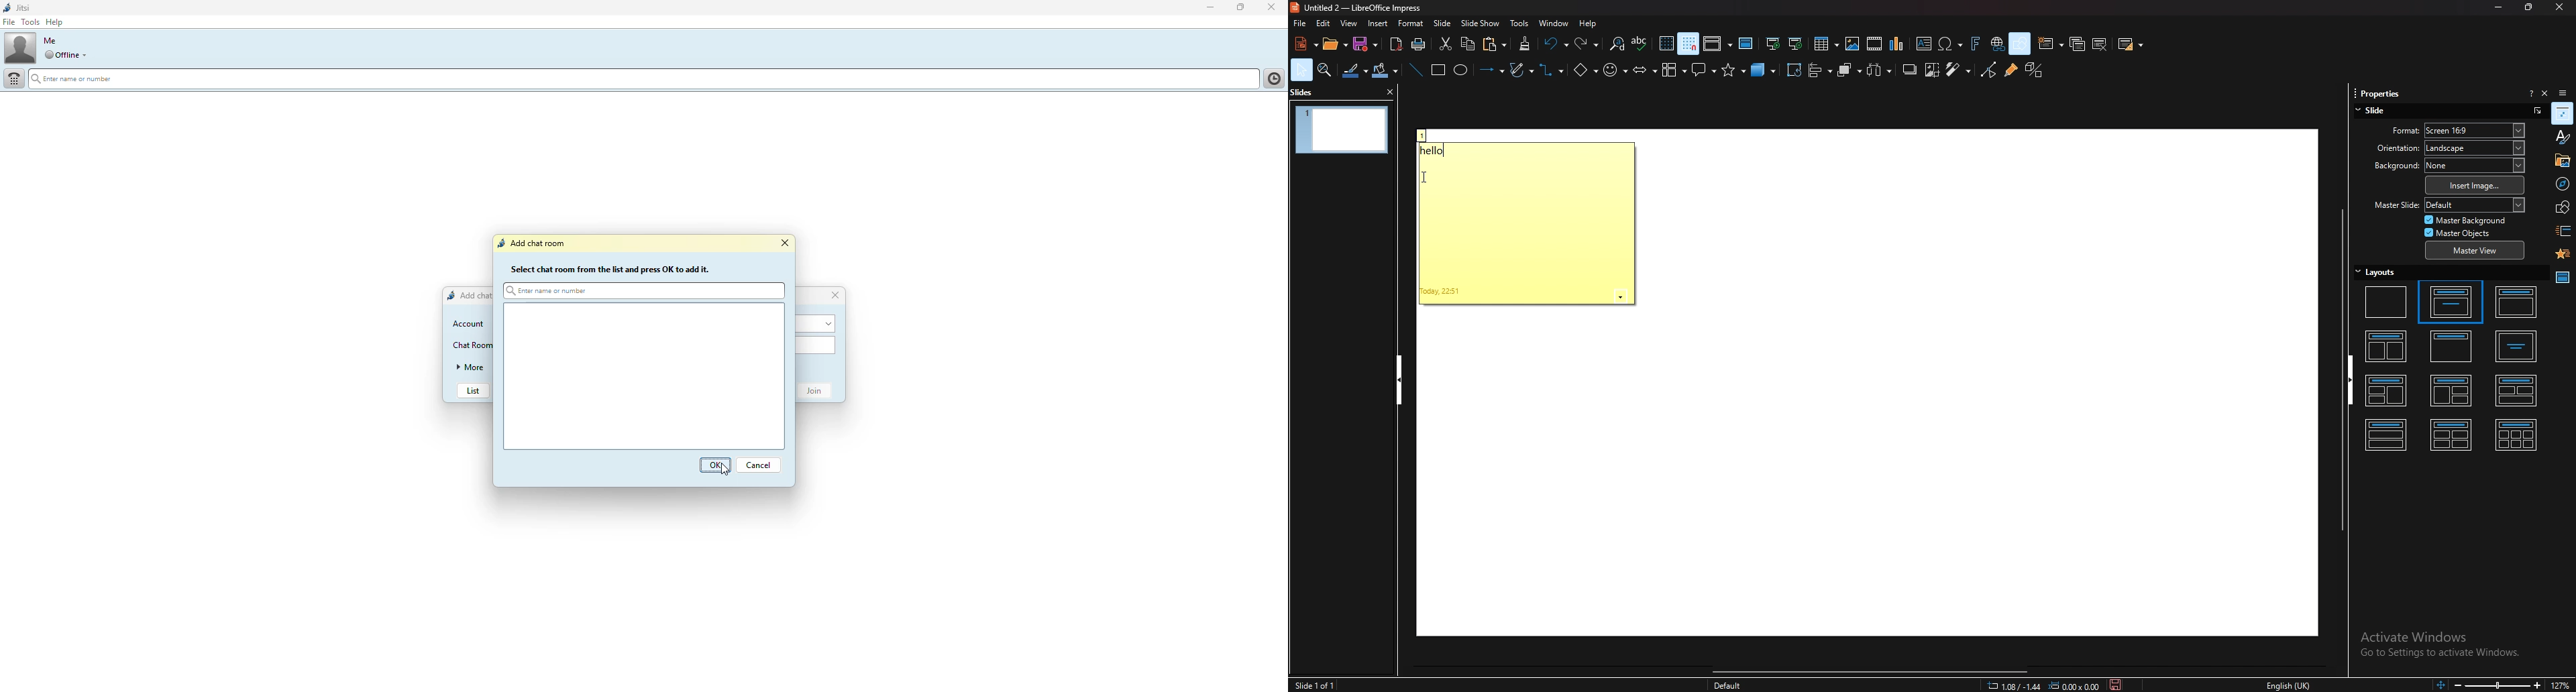 This screenshot has height=700, width=2576. I want to click on master slides, so click(1746, 44).